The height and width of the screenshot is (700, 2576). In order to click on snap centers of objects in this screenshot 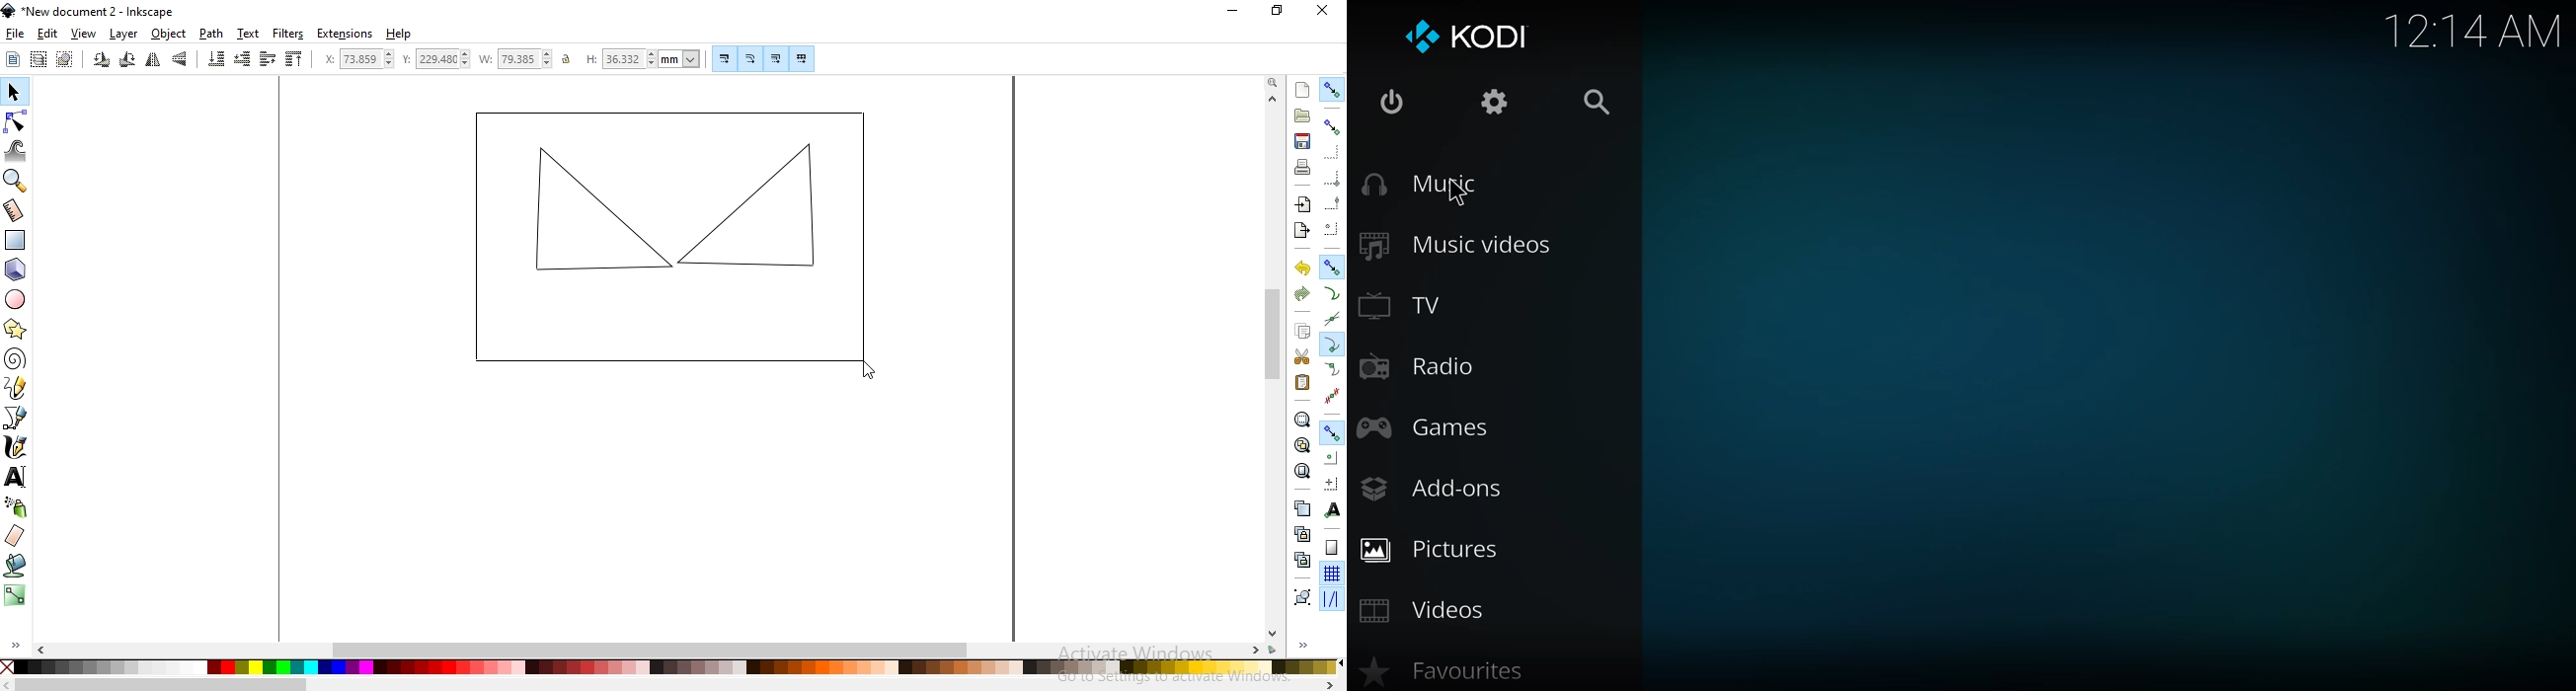, I will do `click(1331, 458)`.